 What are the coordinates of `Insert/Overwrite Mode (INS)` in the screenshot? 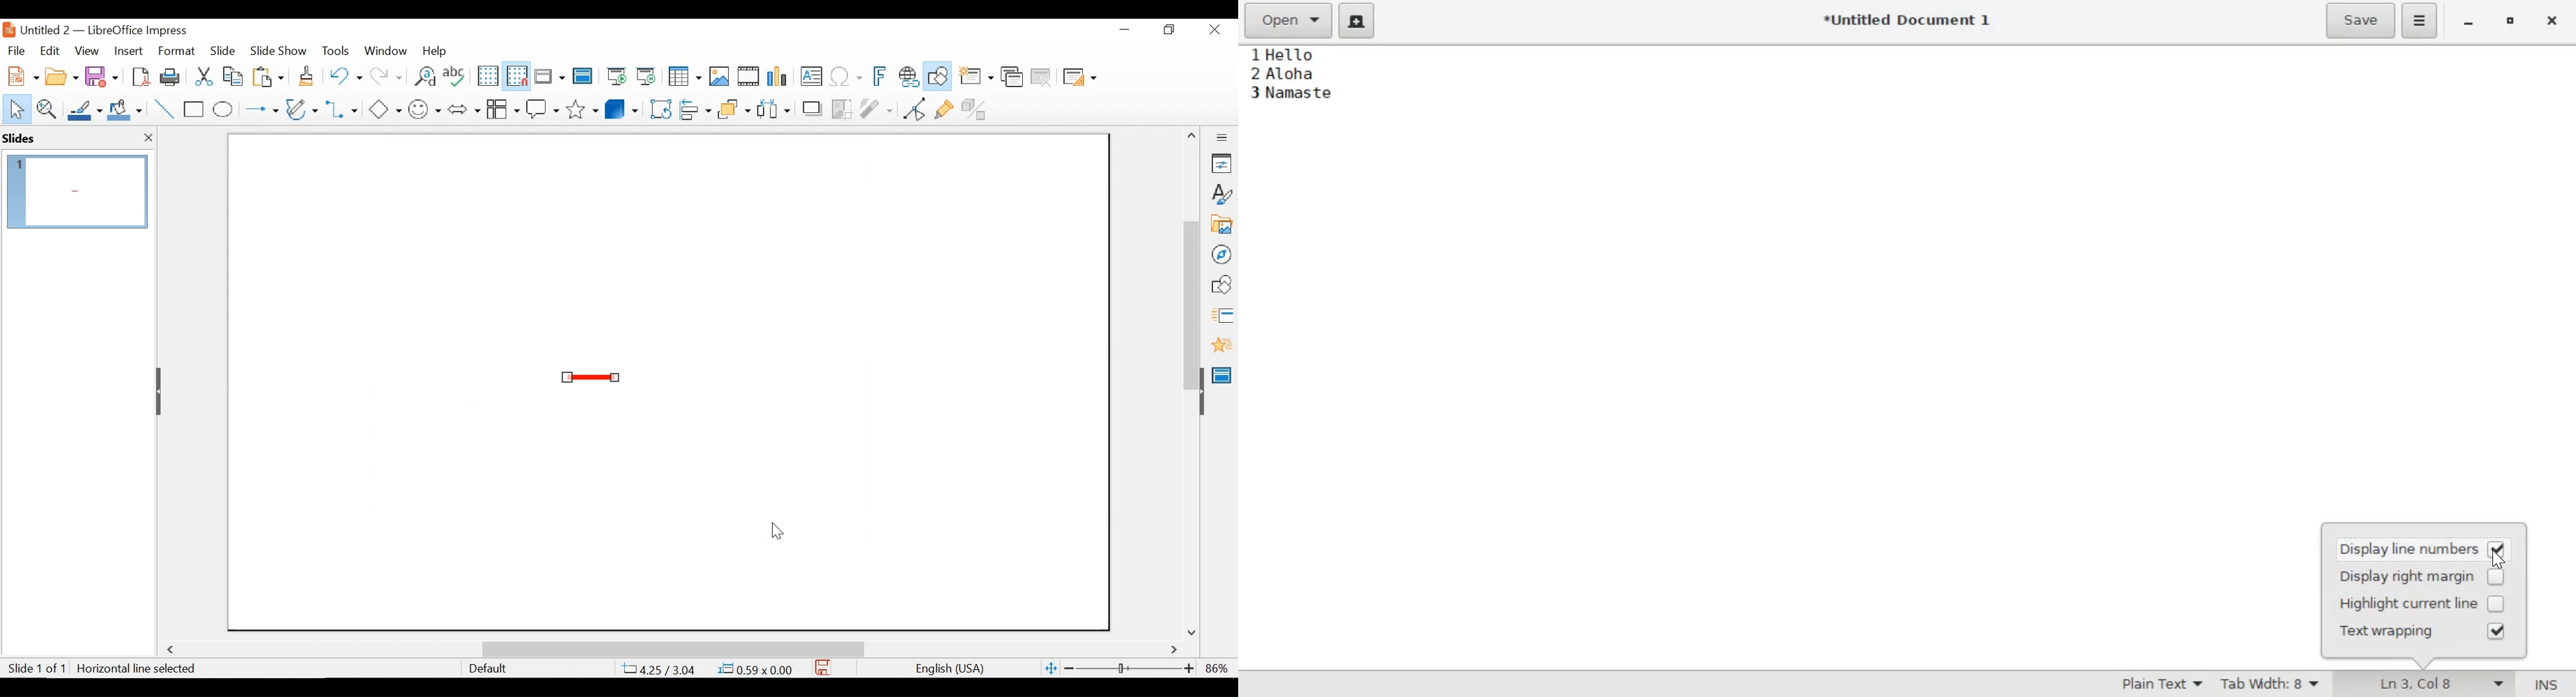 It's located at (2550, 684).